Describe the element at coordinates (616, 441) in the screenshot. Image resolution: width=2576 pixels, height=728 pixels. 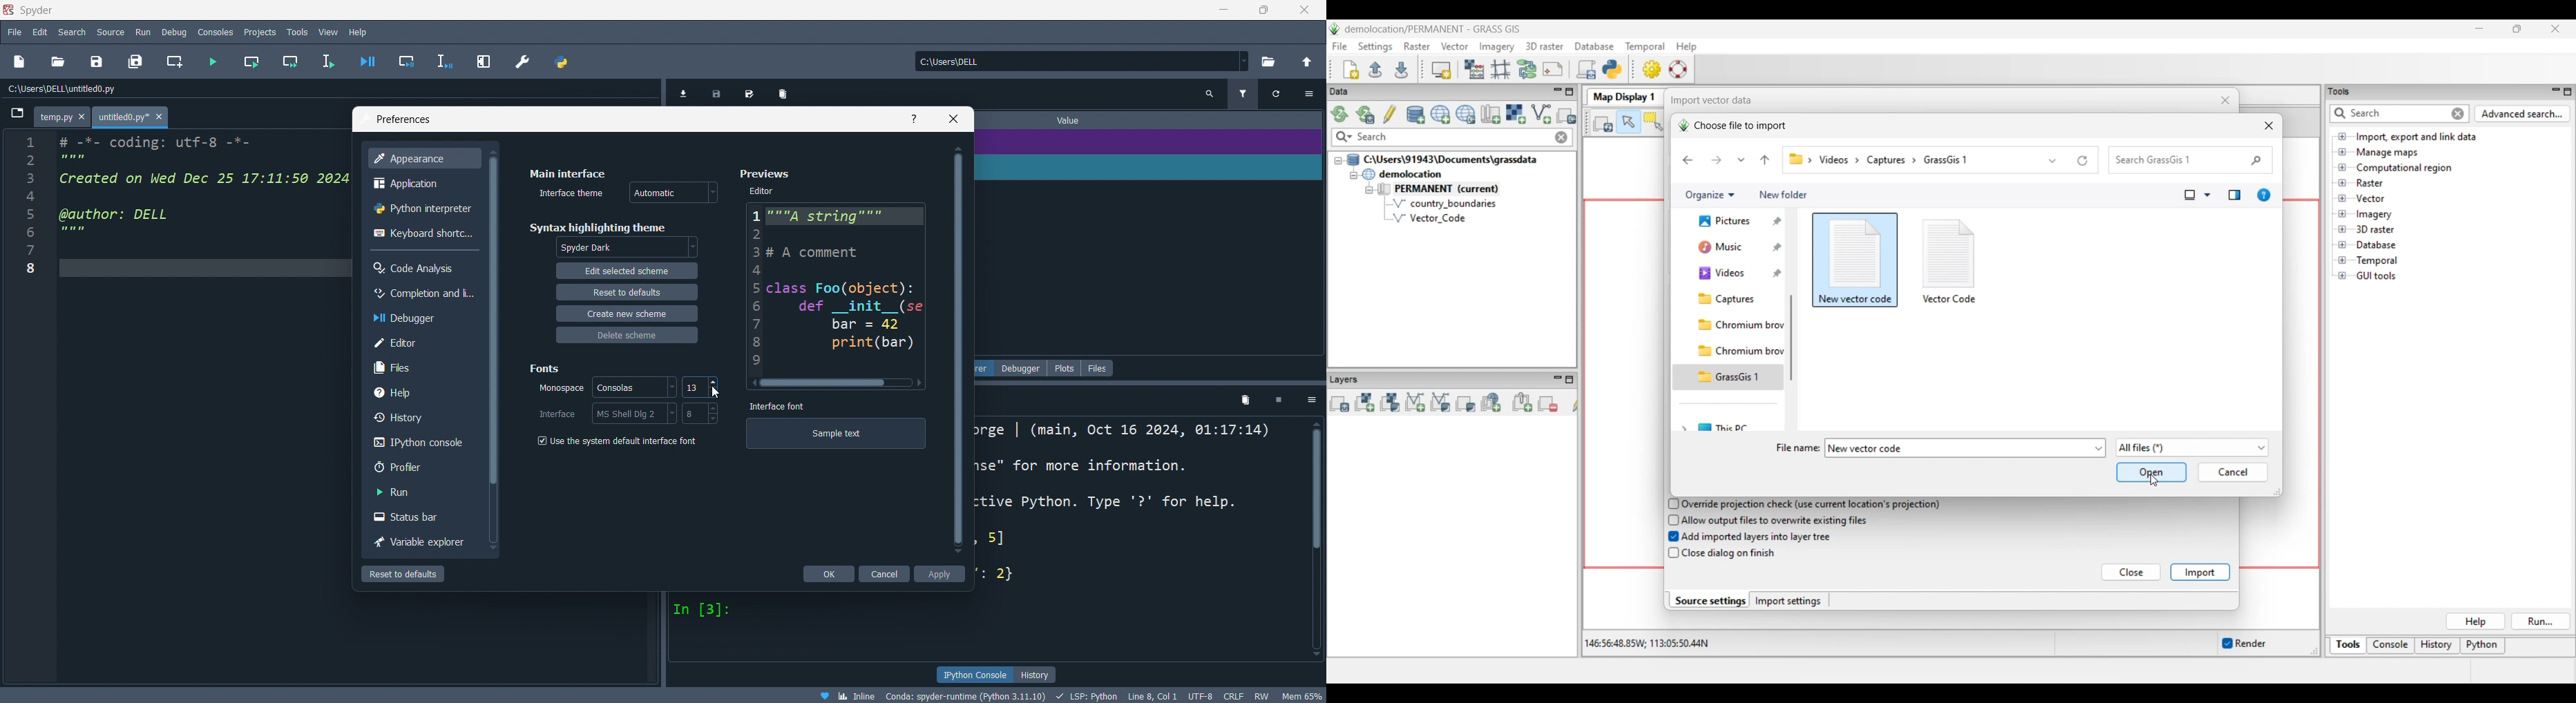
I see `Use the system default interface font` at that location.